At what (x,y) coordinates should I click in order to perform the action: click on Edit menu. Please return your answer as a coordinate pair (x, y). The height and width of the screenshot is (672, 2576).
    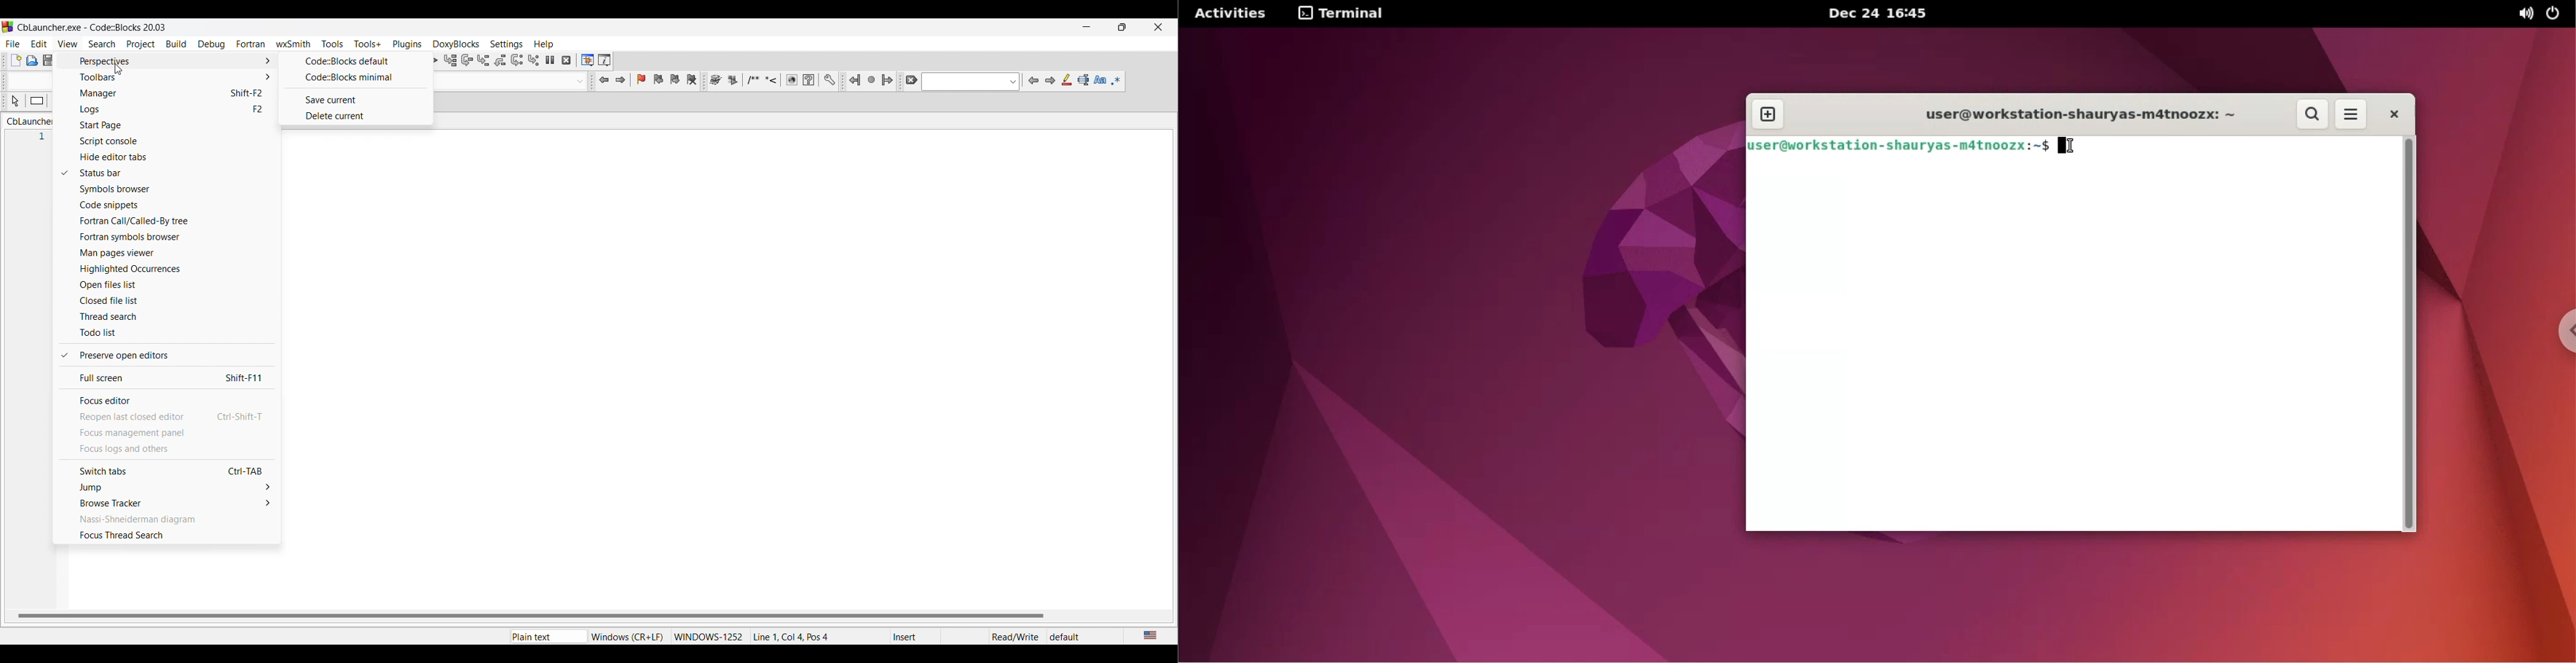
    Looking at the image, I should click on (39, 44).